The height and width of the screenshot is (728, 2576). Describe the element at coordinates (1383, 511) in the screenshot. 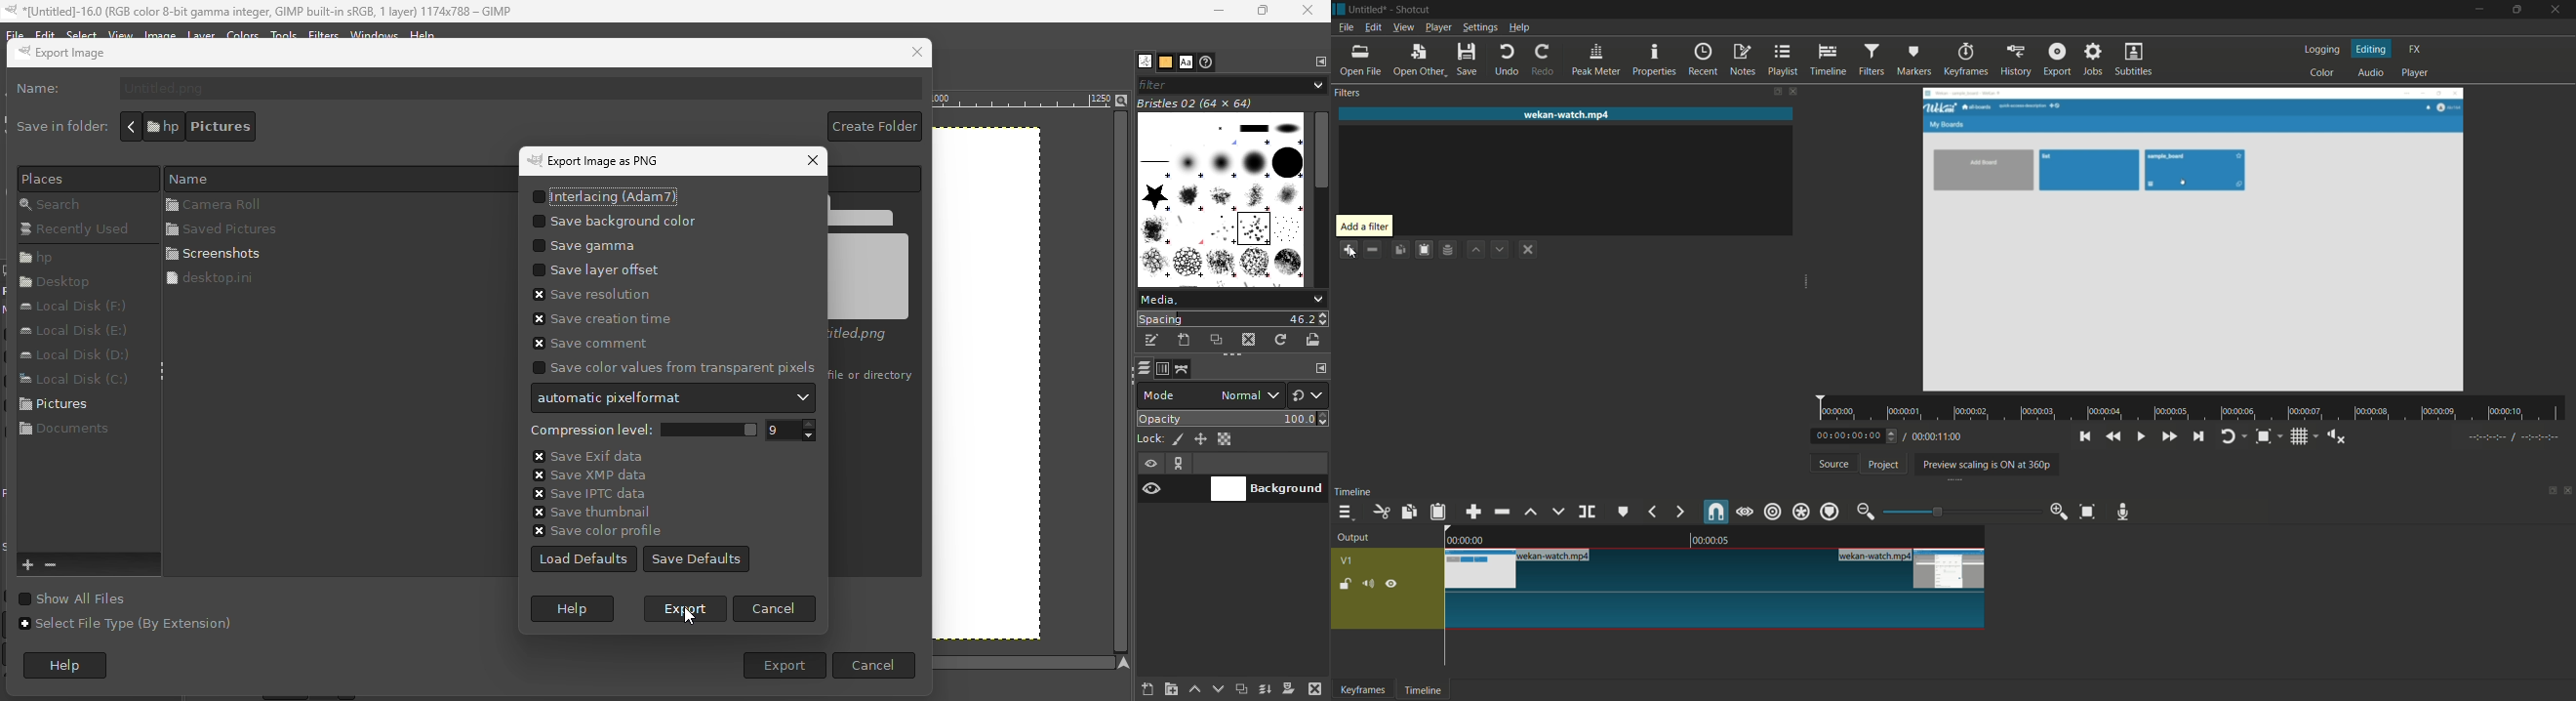

I see `cut` at that location.